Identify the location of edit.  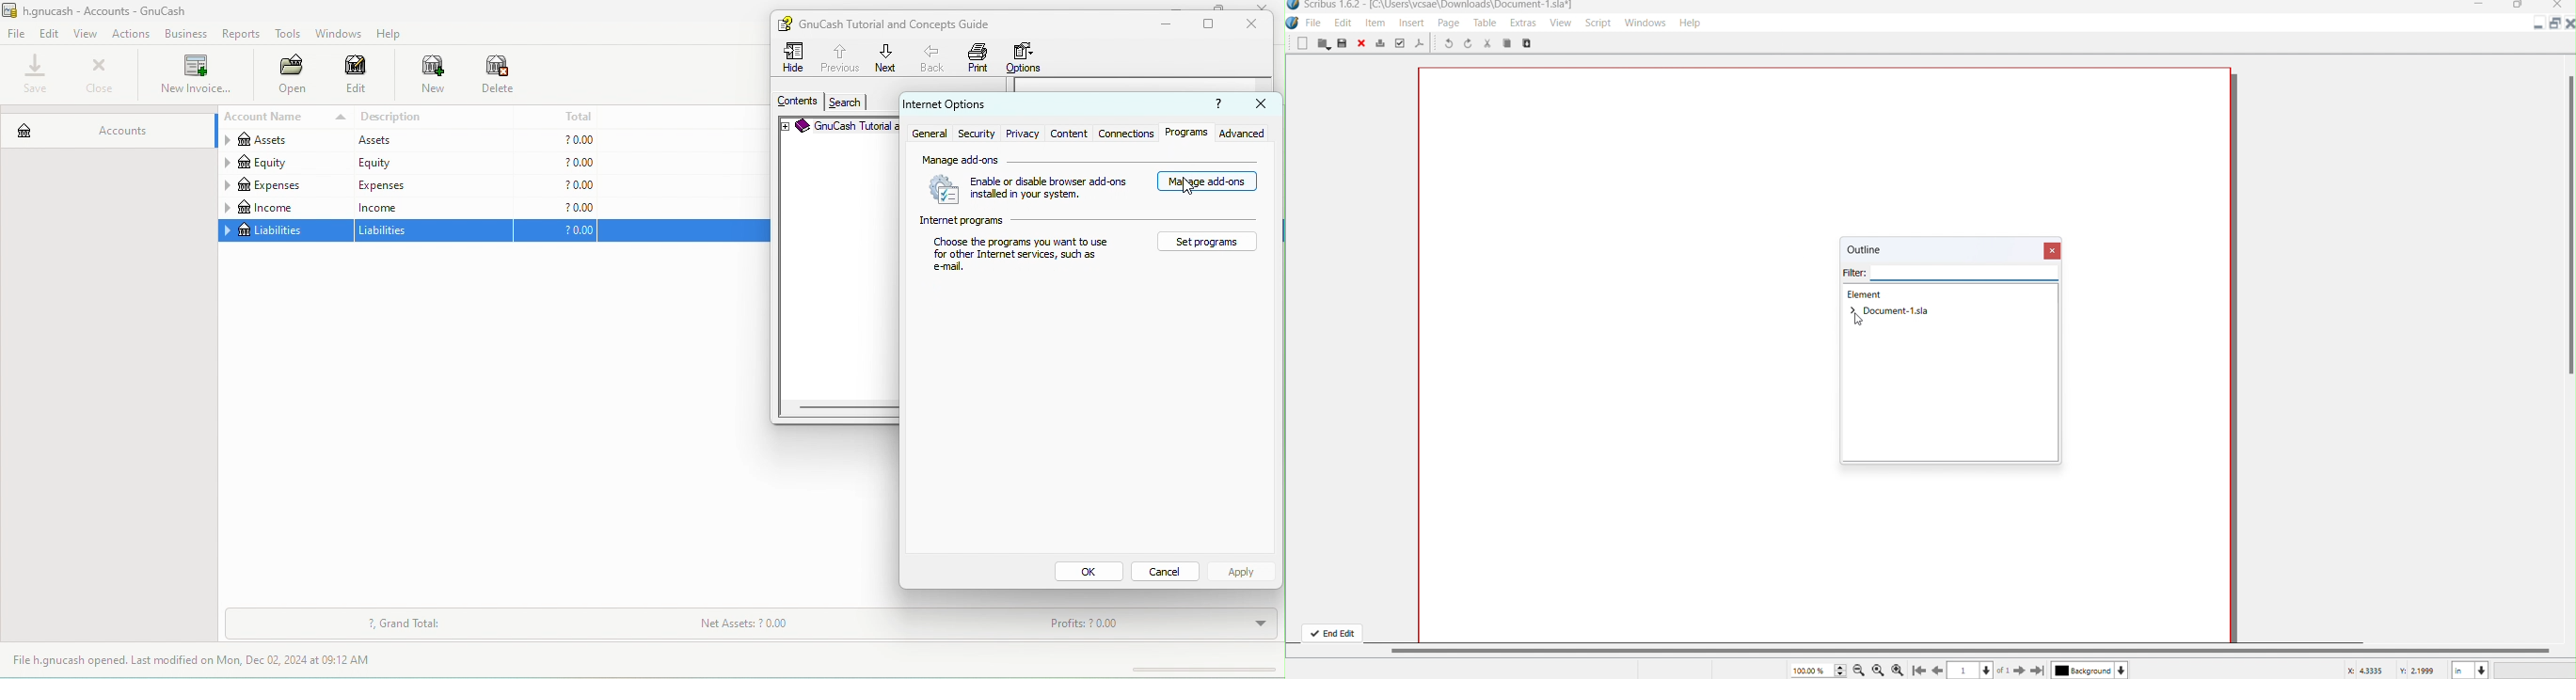
(357, 77).